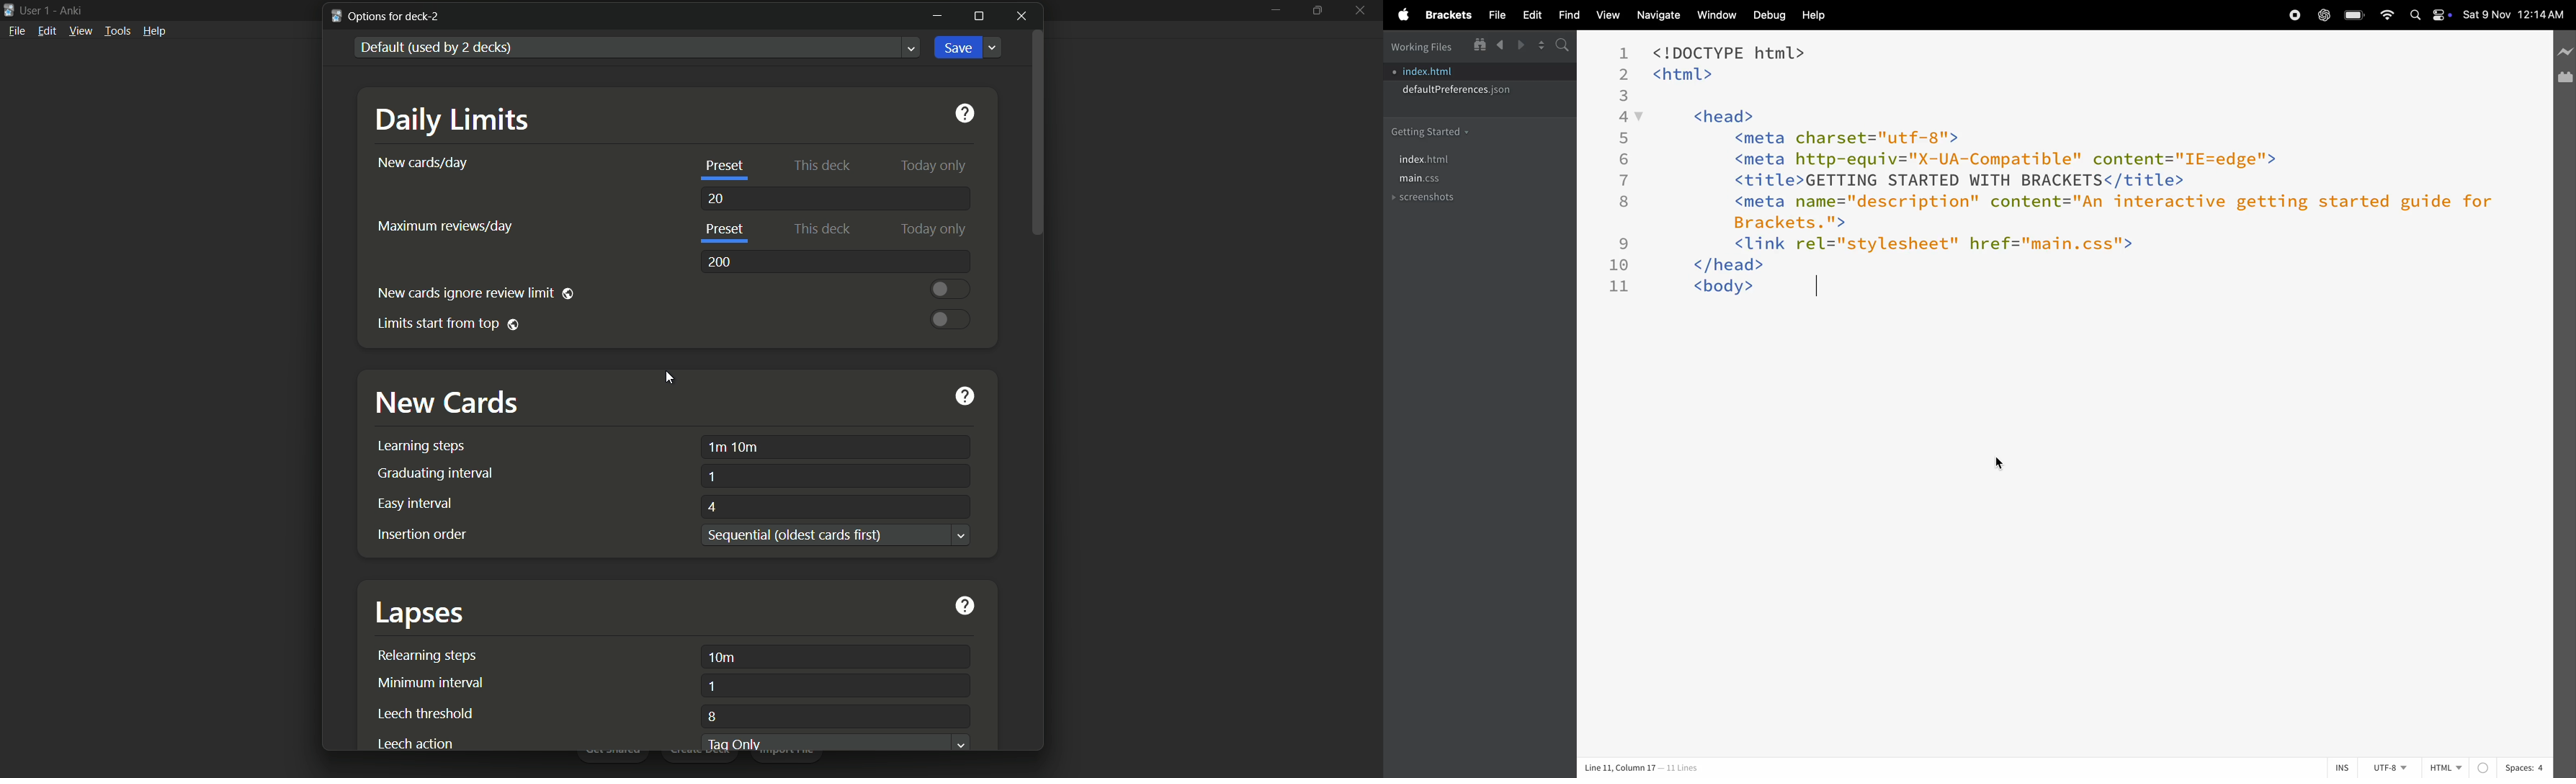  Describe the element at coordinates (434, 473) in the screenshot. I see `graduating interval` at that location.